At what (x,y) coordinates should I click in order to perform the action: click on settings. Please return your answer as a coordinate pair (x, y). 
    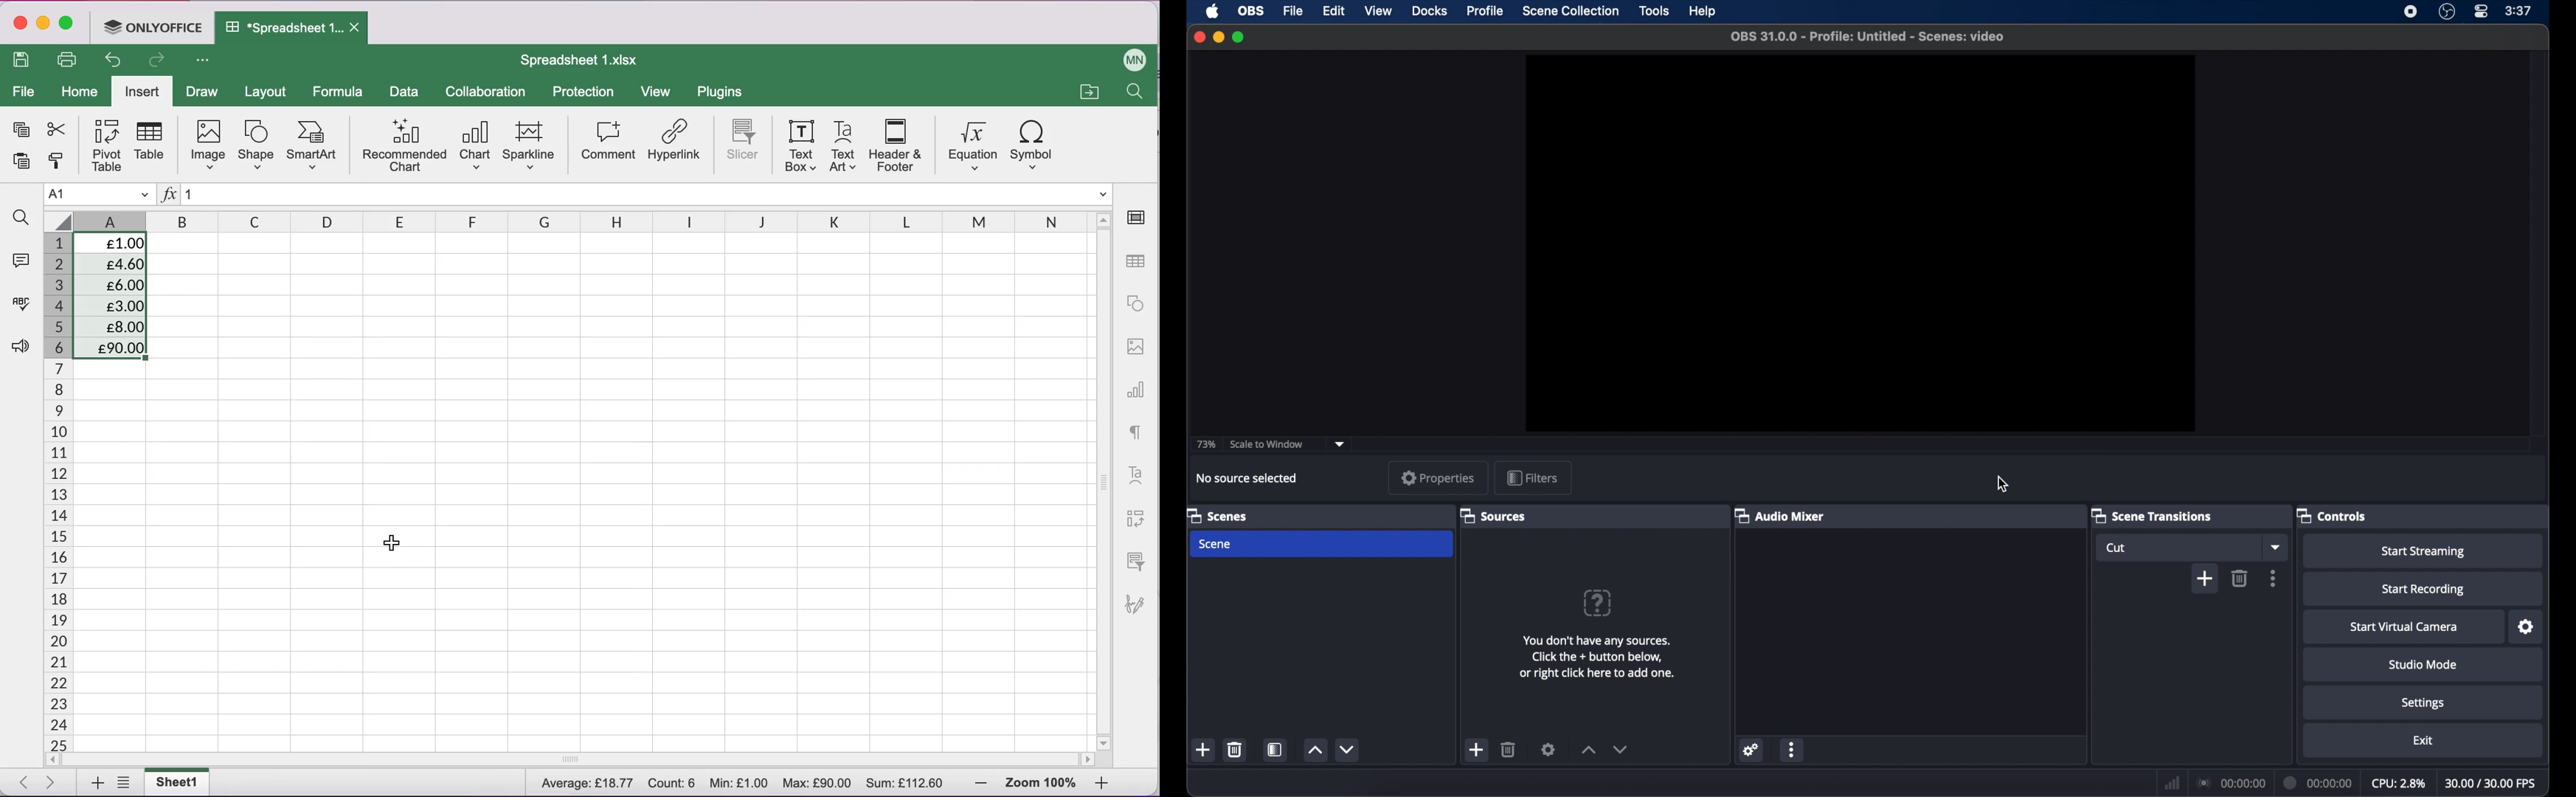
    Looking at the image, I should click on (1549, 749).